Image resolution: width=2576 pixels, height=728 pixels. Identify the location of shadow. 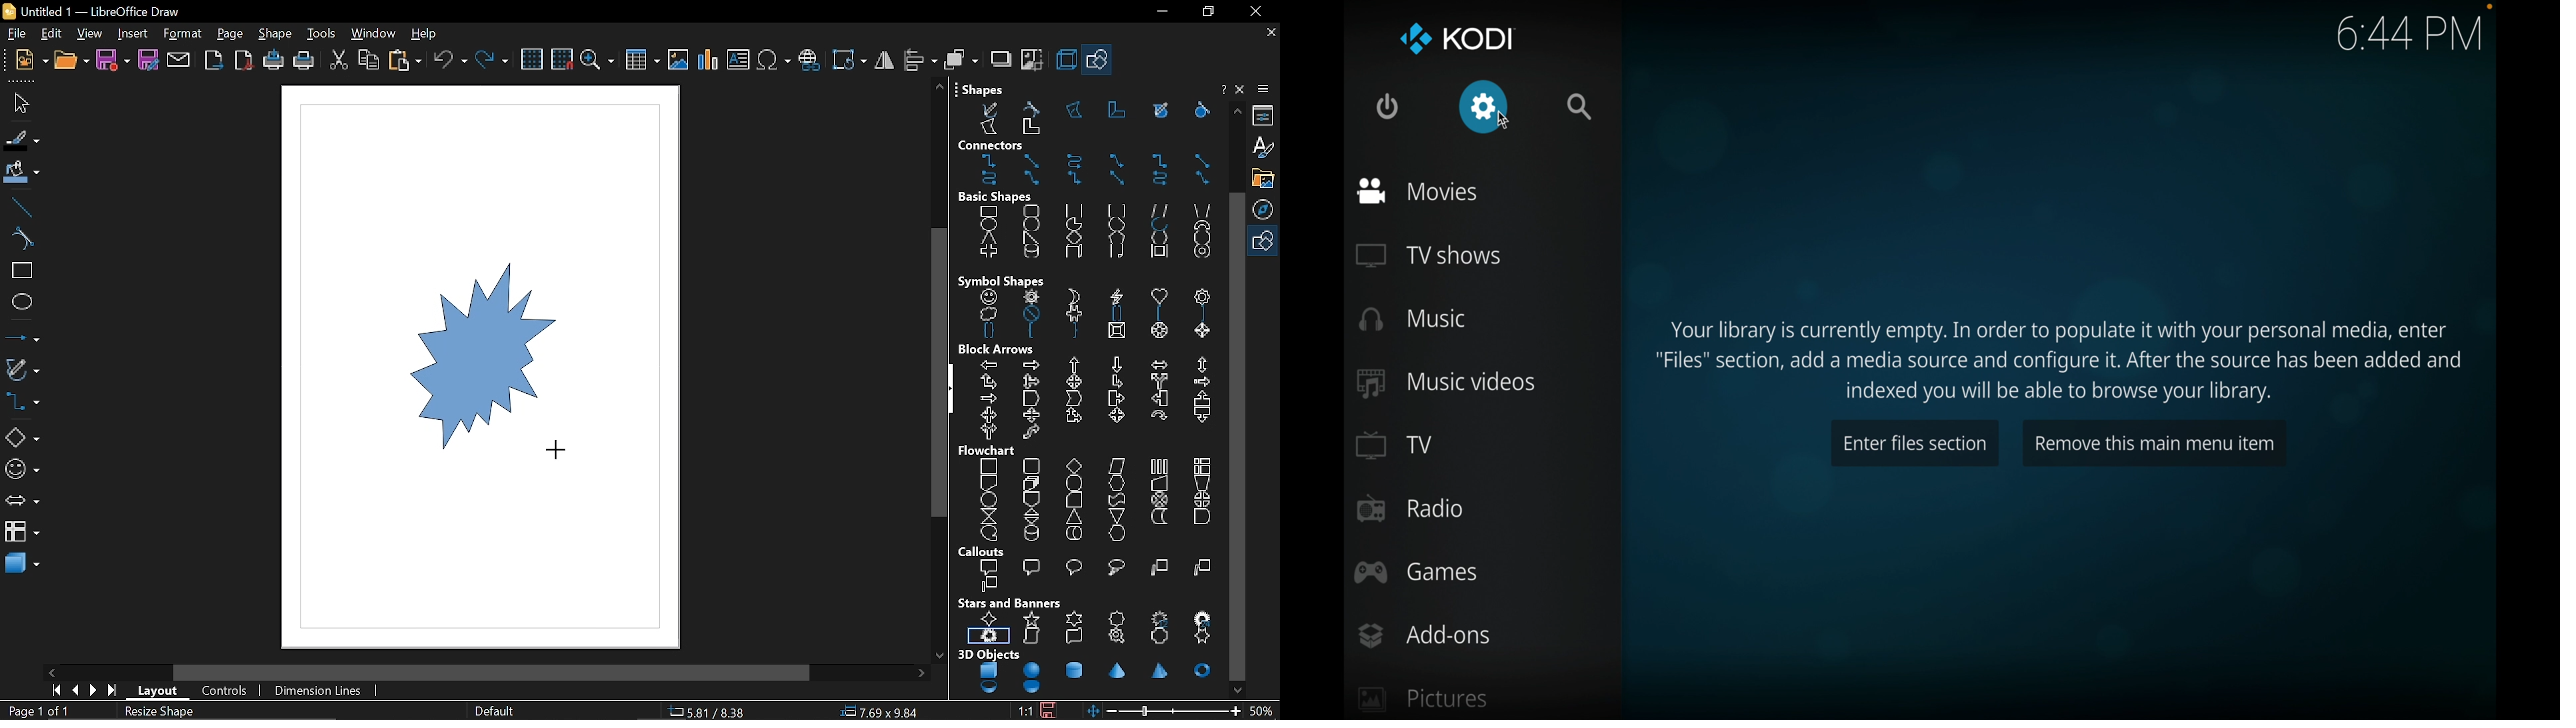
(1001, 61).